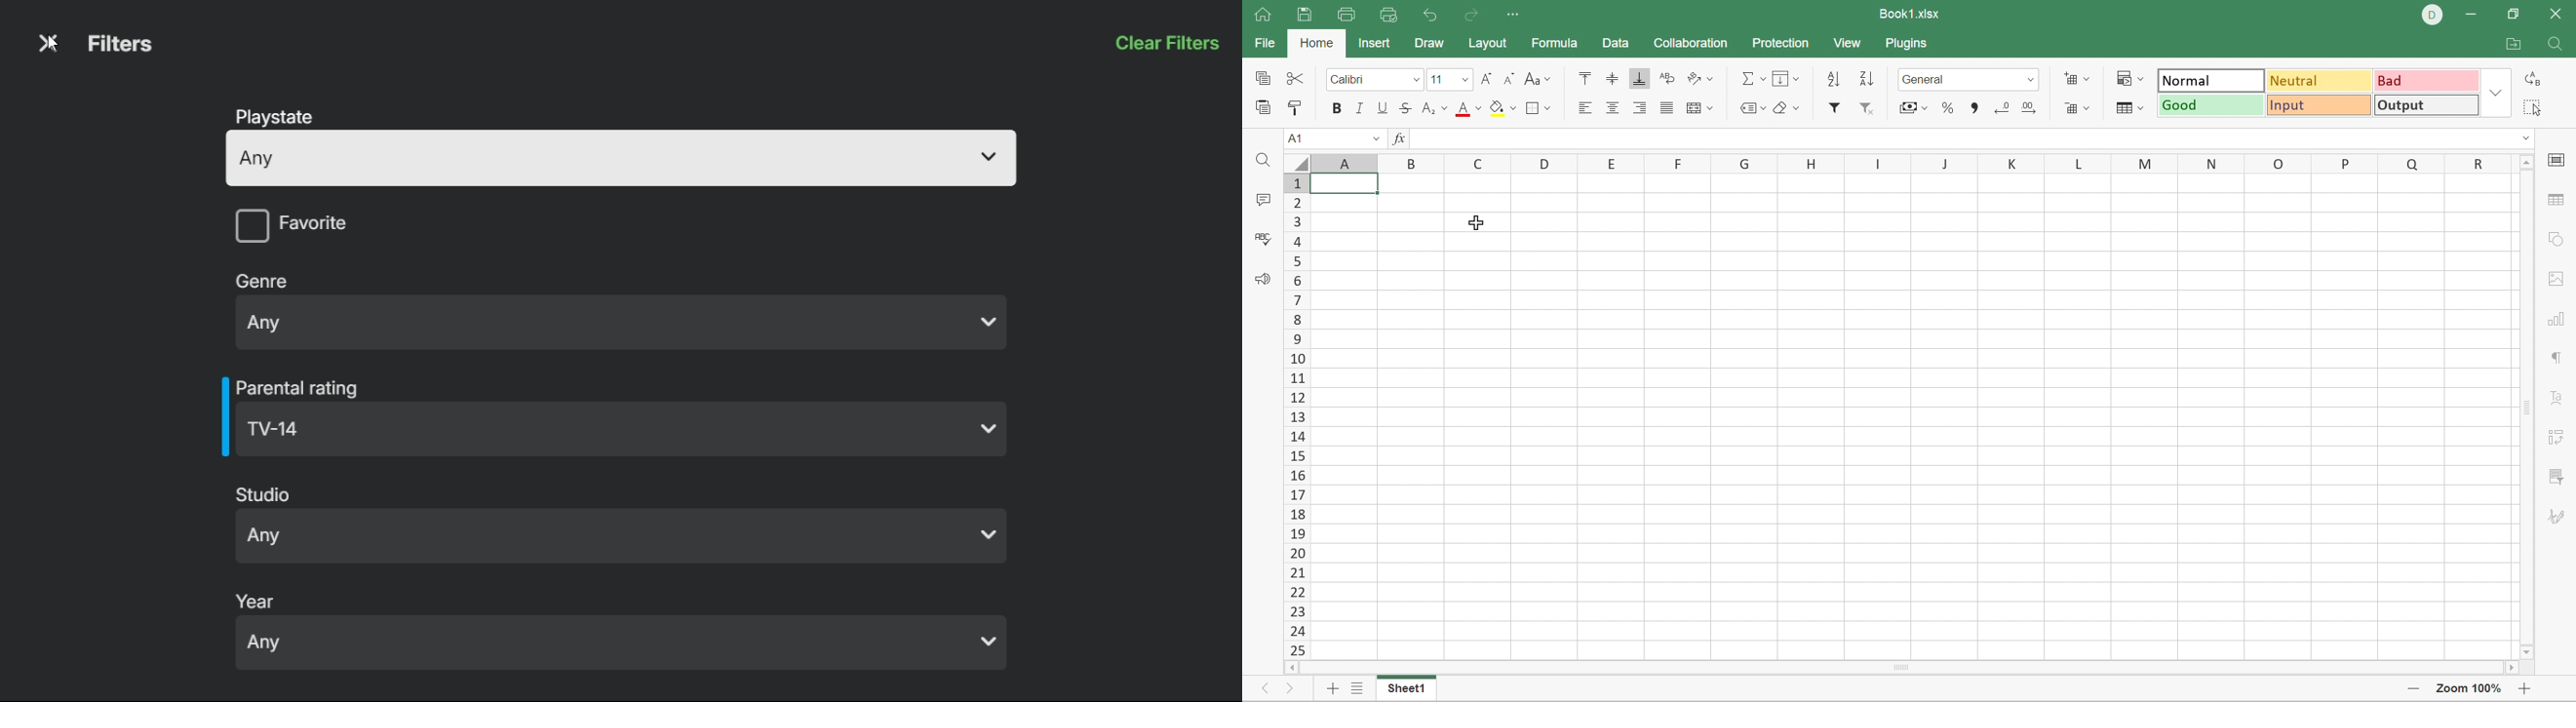 This screenshot has width=2576, height=728. What do you see at coordinates (1433, 109) in the screenshot?
I see `Superscript / subscript` at bounding box center [1433, 109].